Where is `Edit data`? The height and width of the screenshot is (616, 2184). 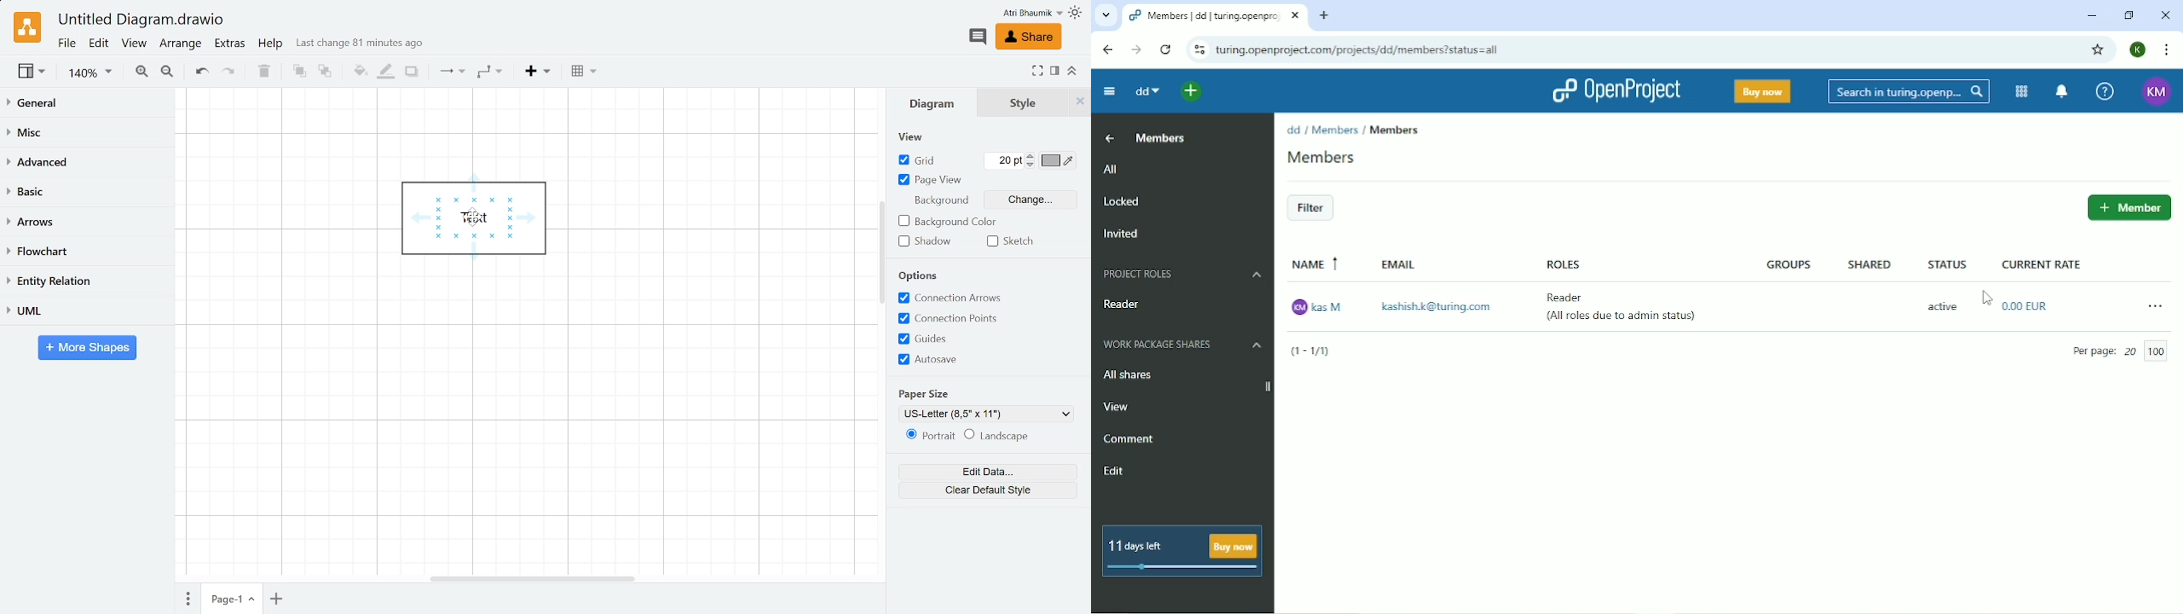 Edit data is located at coordinates (983, 472).